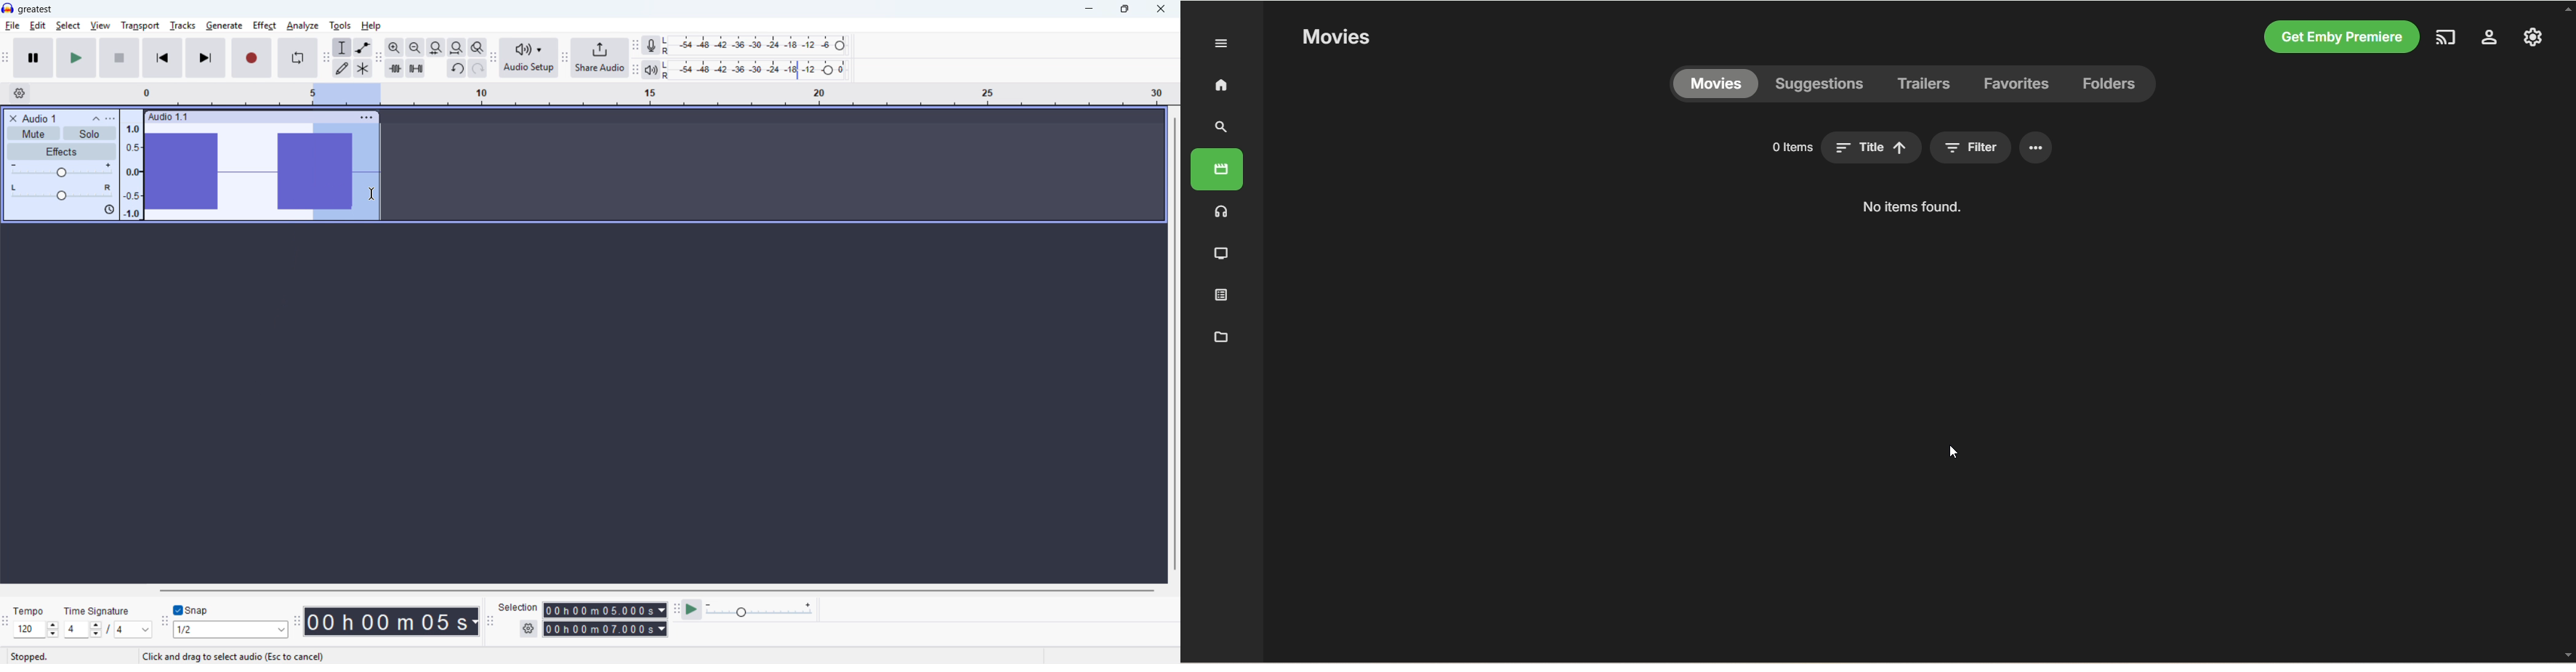  I want to click on , so click(97, 611).